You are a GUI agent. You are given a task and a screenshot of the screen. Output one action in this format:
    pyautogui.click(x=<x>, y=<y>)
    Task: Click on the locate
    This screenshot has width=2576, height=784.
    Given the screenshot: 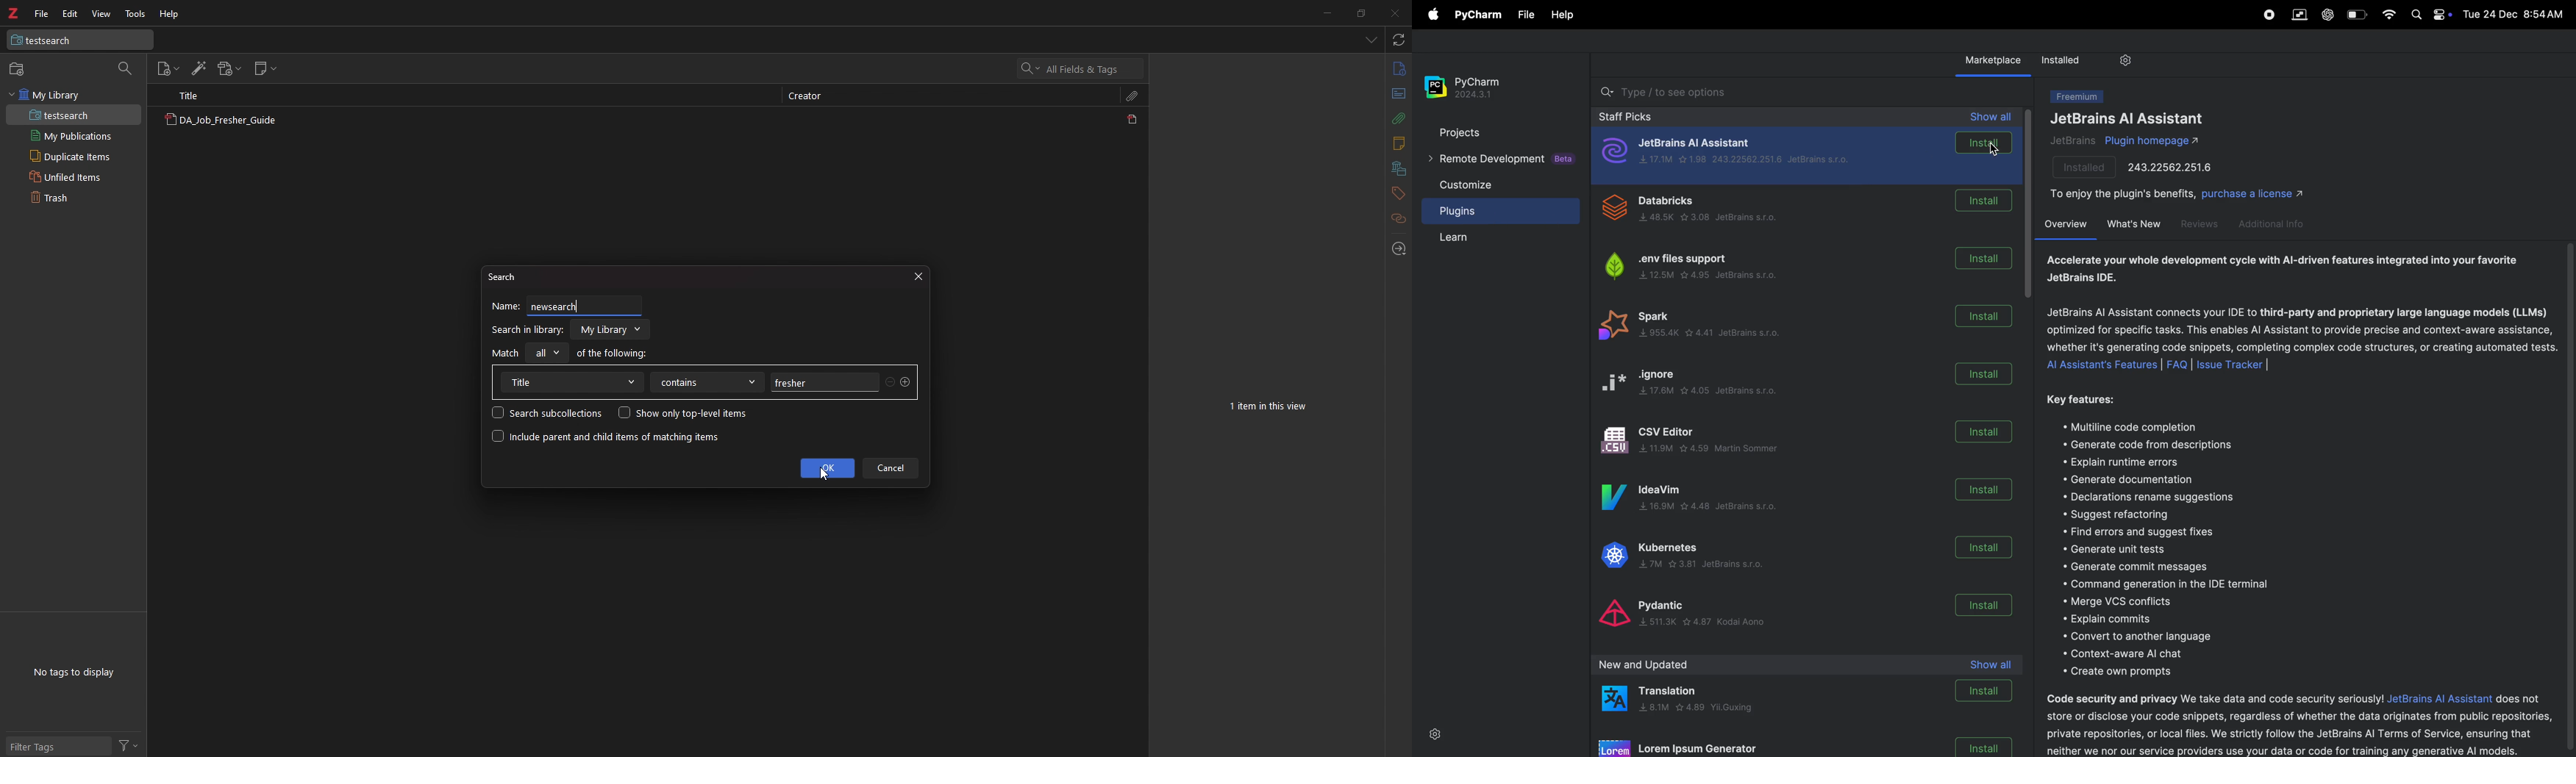 What is the action you would take?
    pyautogui.click(x=1397, y=250)
    